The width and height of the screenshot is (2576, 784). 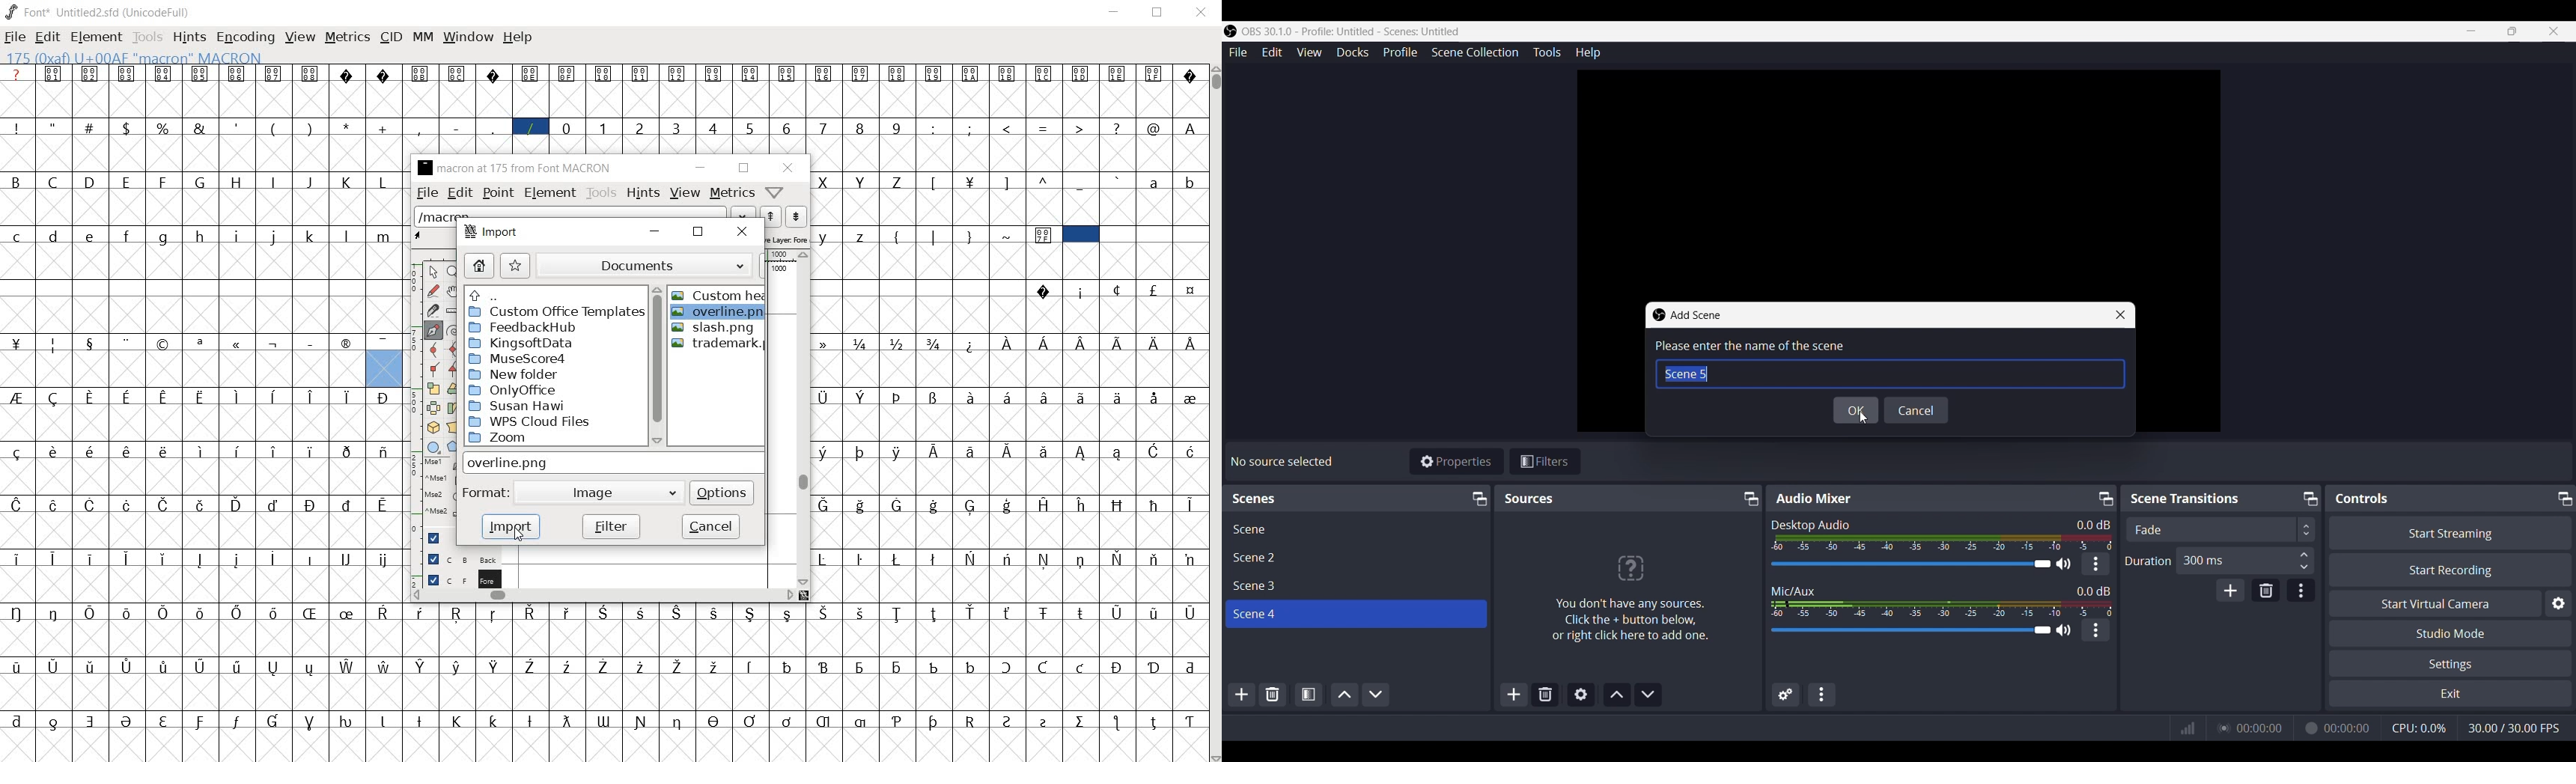 What do you see at coordinates (702, 168) in the screenshot?
I see `minimize` at bounding box center [702, 168].